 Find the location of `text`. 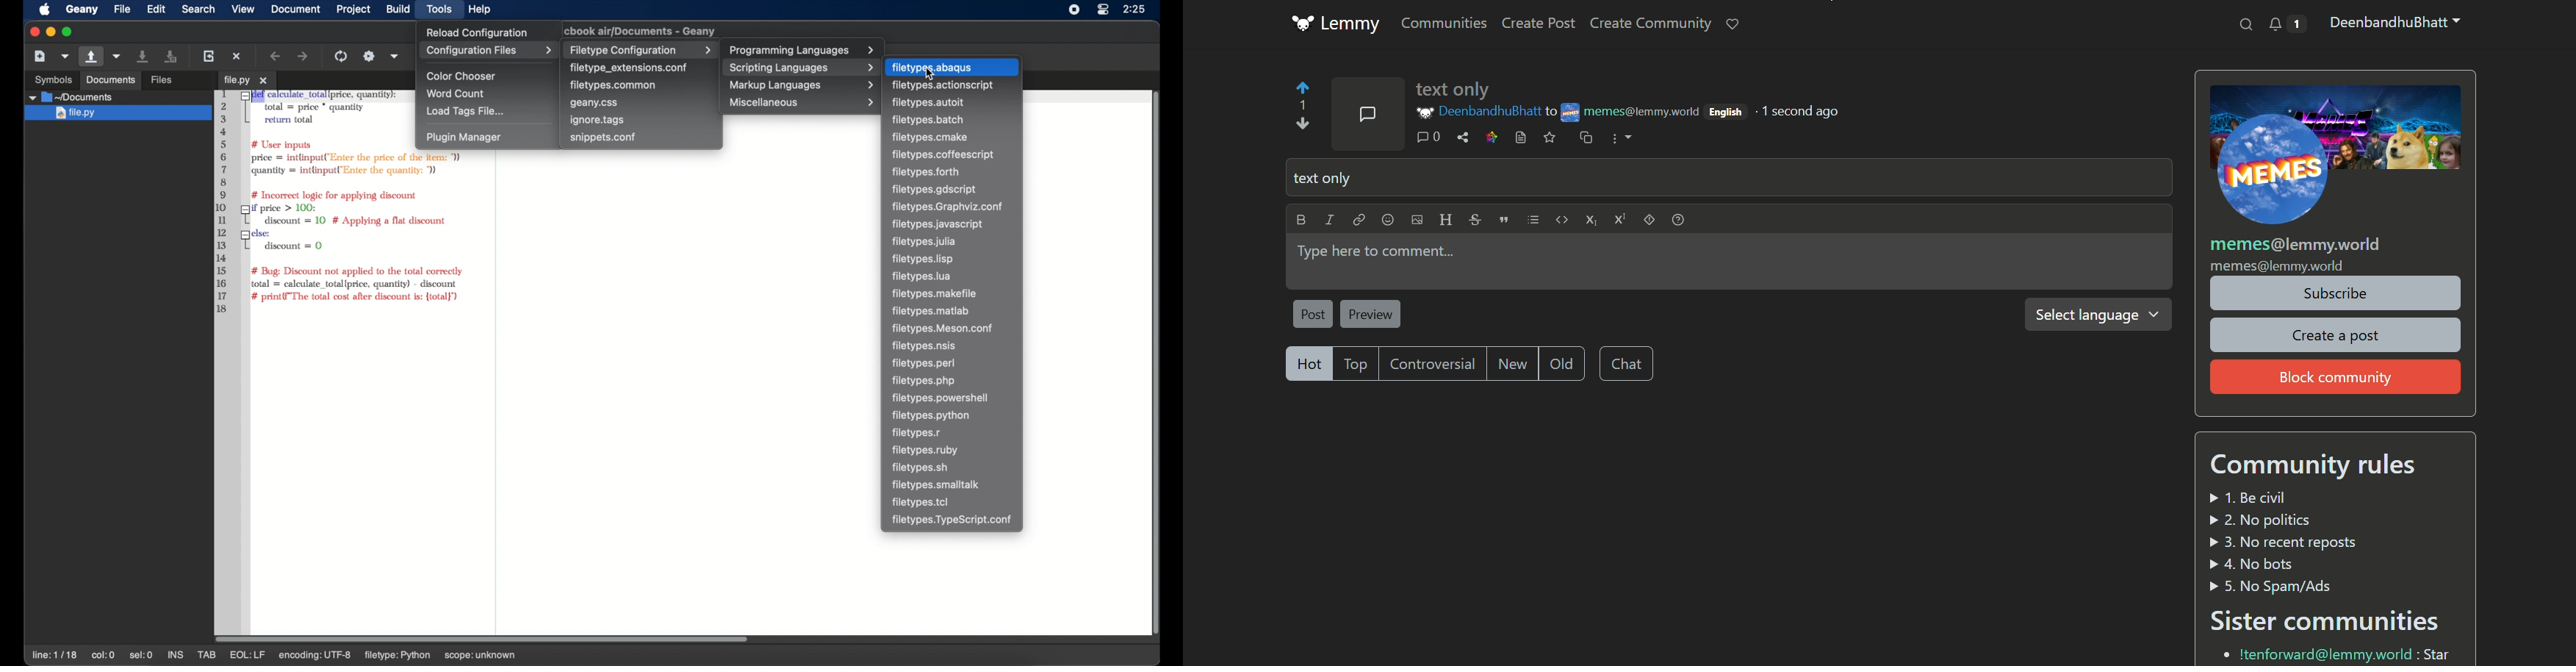

text is located at coordinates (2325, 620).